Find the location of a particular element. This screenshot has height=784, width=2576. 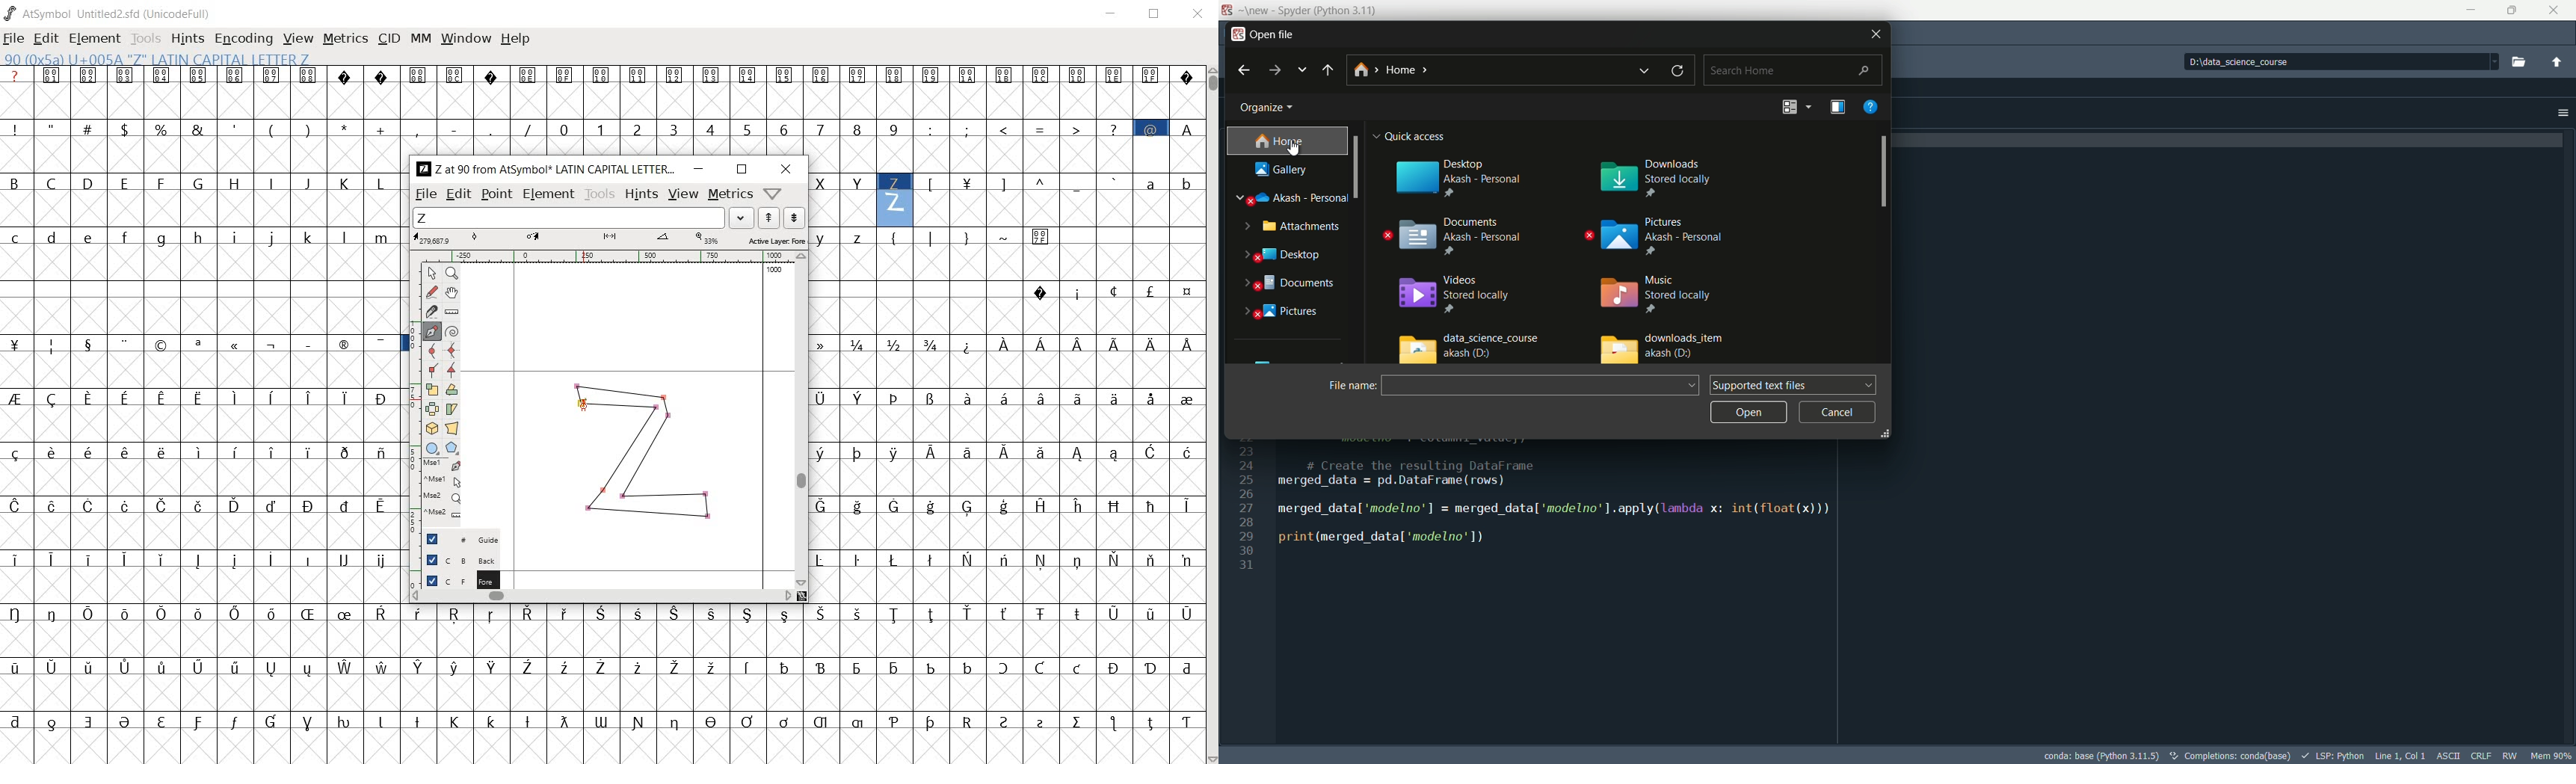

get help is located at coordinates (1871, 107).